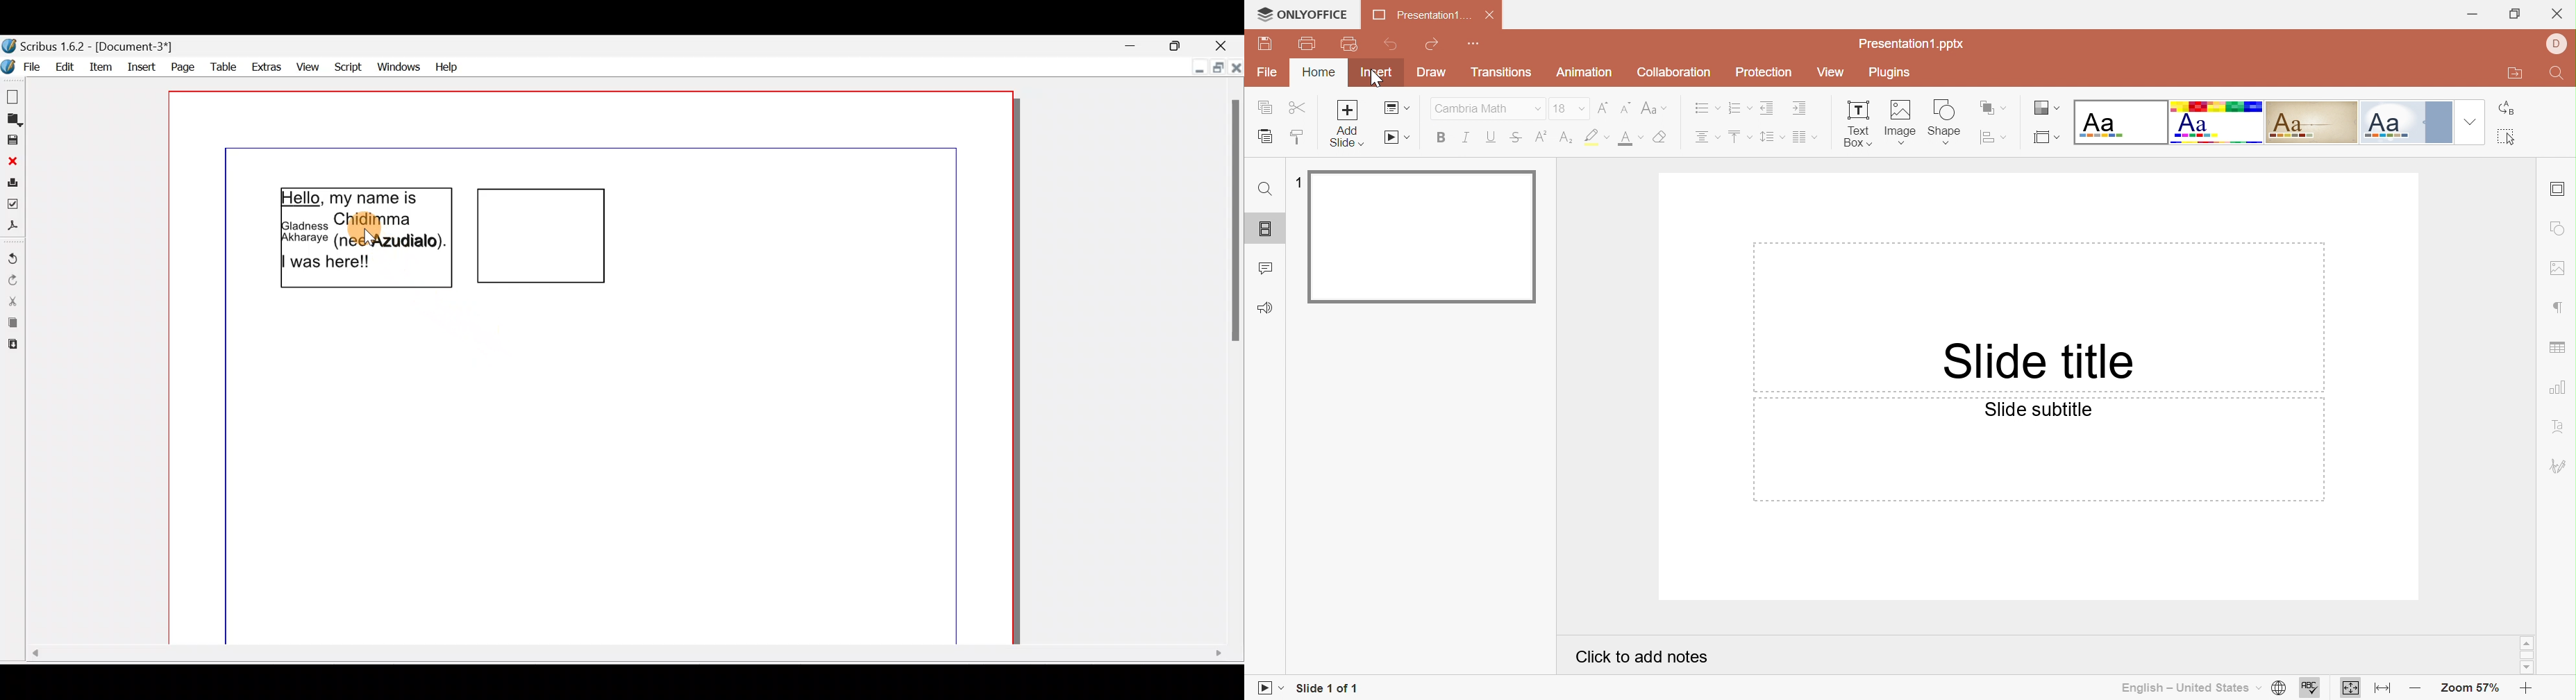 The width and height of the screenshot is (2576, 700). I want to click on table settings, so click(2559, 349).